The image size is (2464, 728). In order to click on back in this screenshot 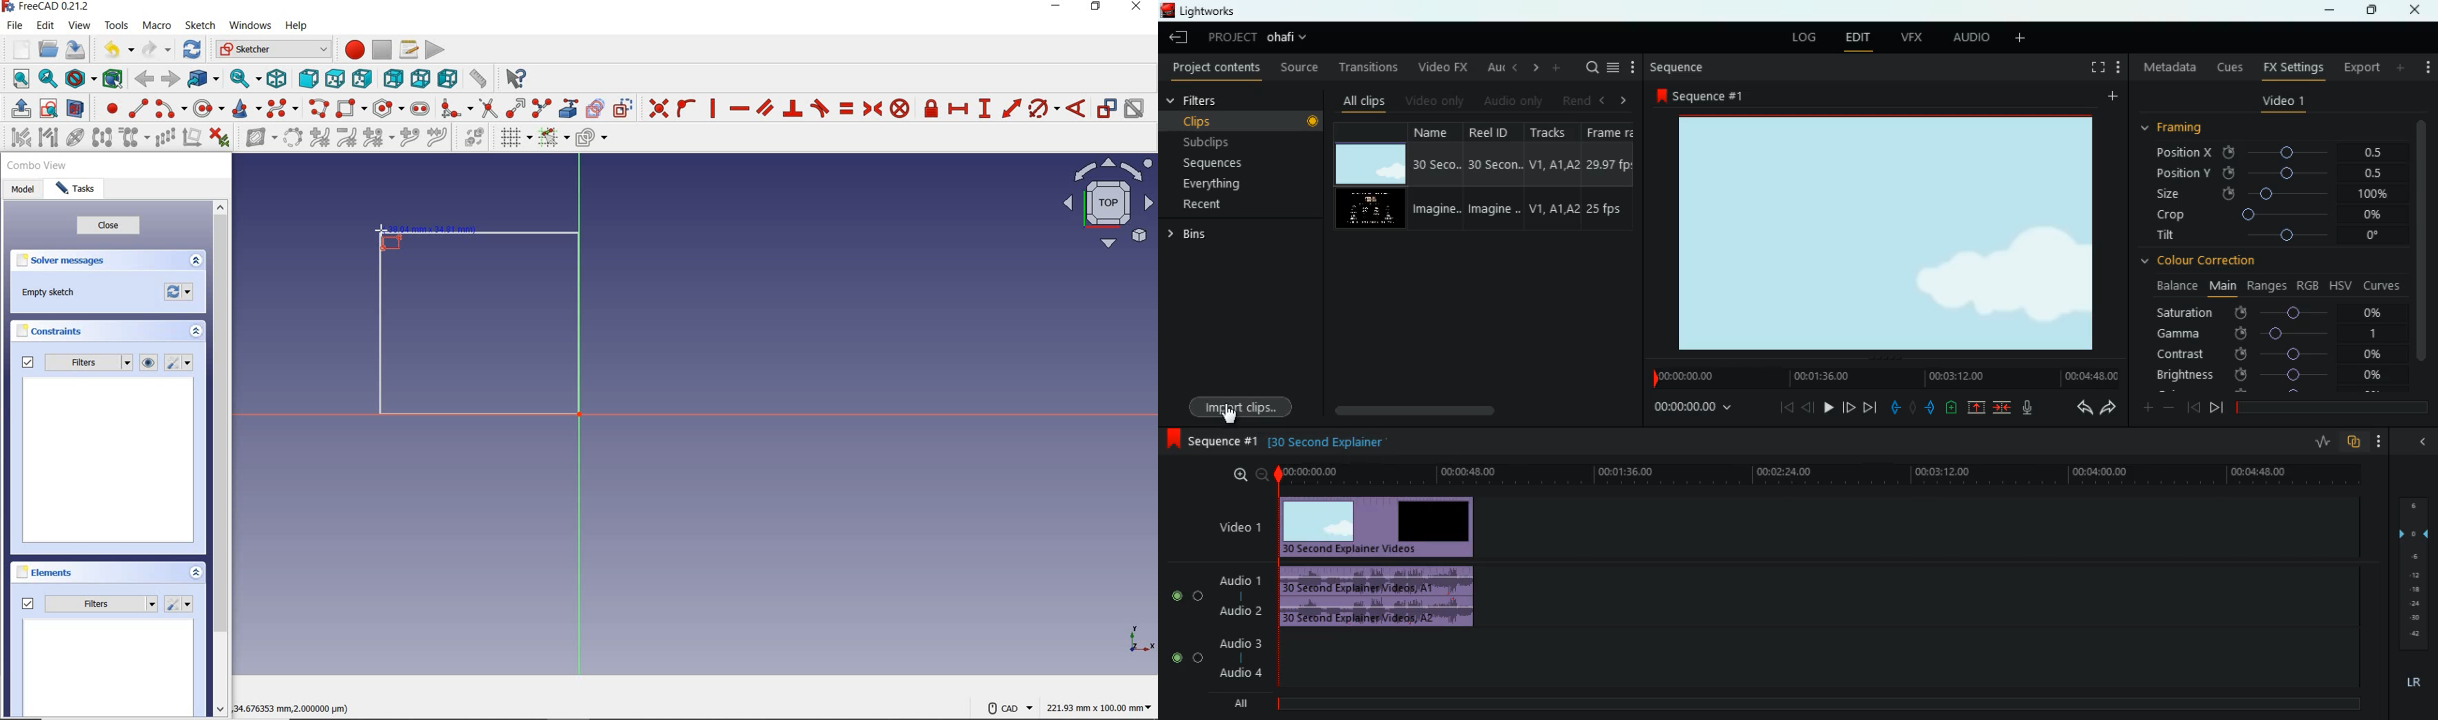, I will do `click(2077, 408)`.